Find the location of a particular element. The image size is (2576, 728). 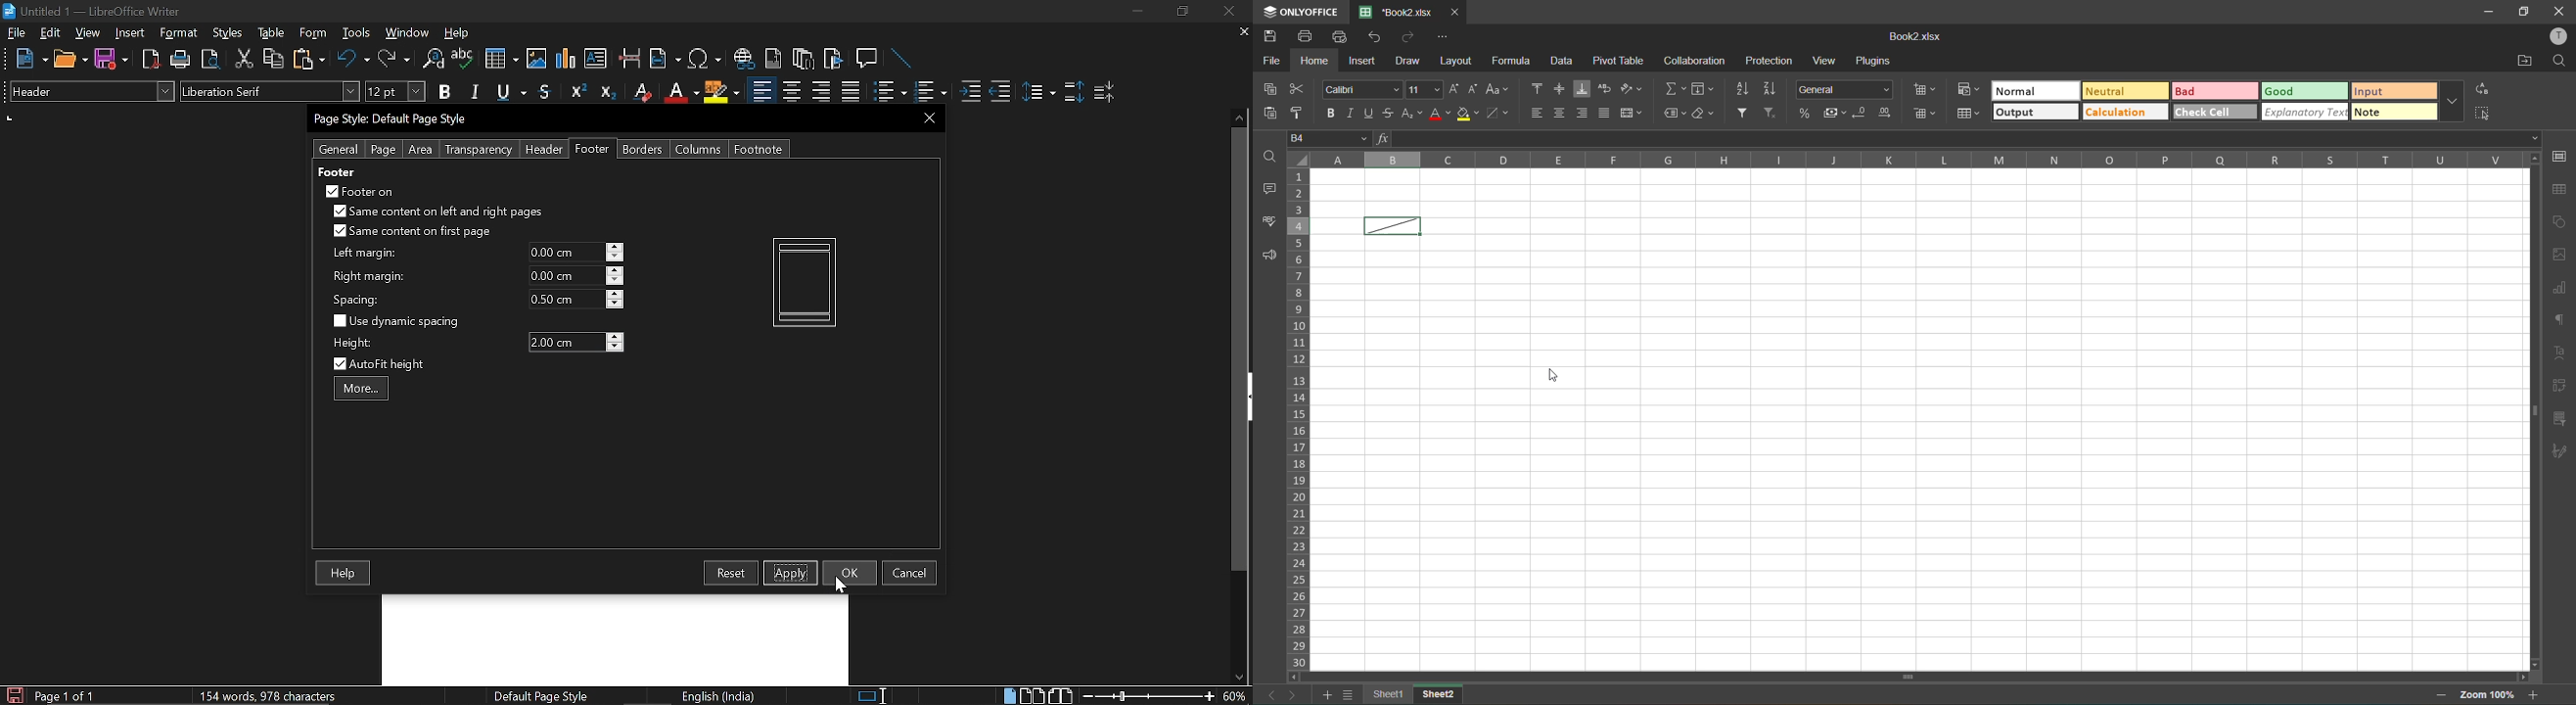

Toggle preview is located at coordinates (209, 60).